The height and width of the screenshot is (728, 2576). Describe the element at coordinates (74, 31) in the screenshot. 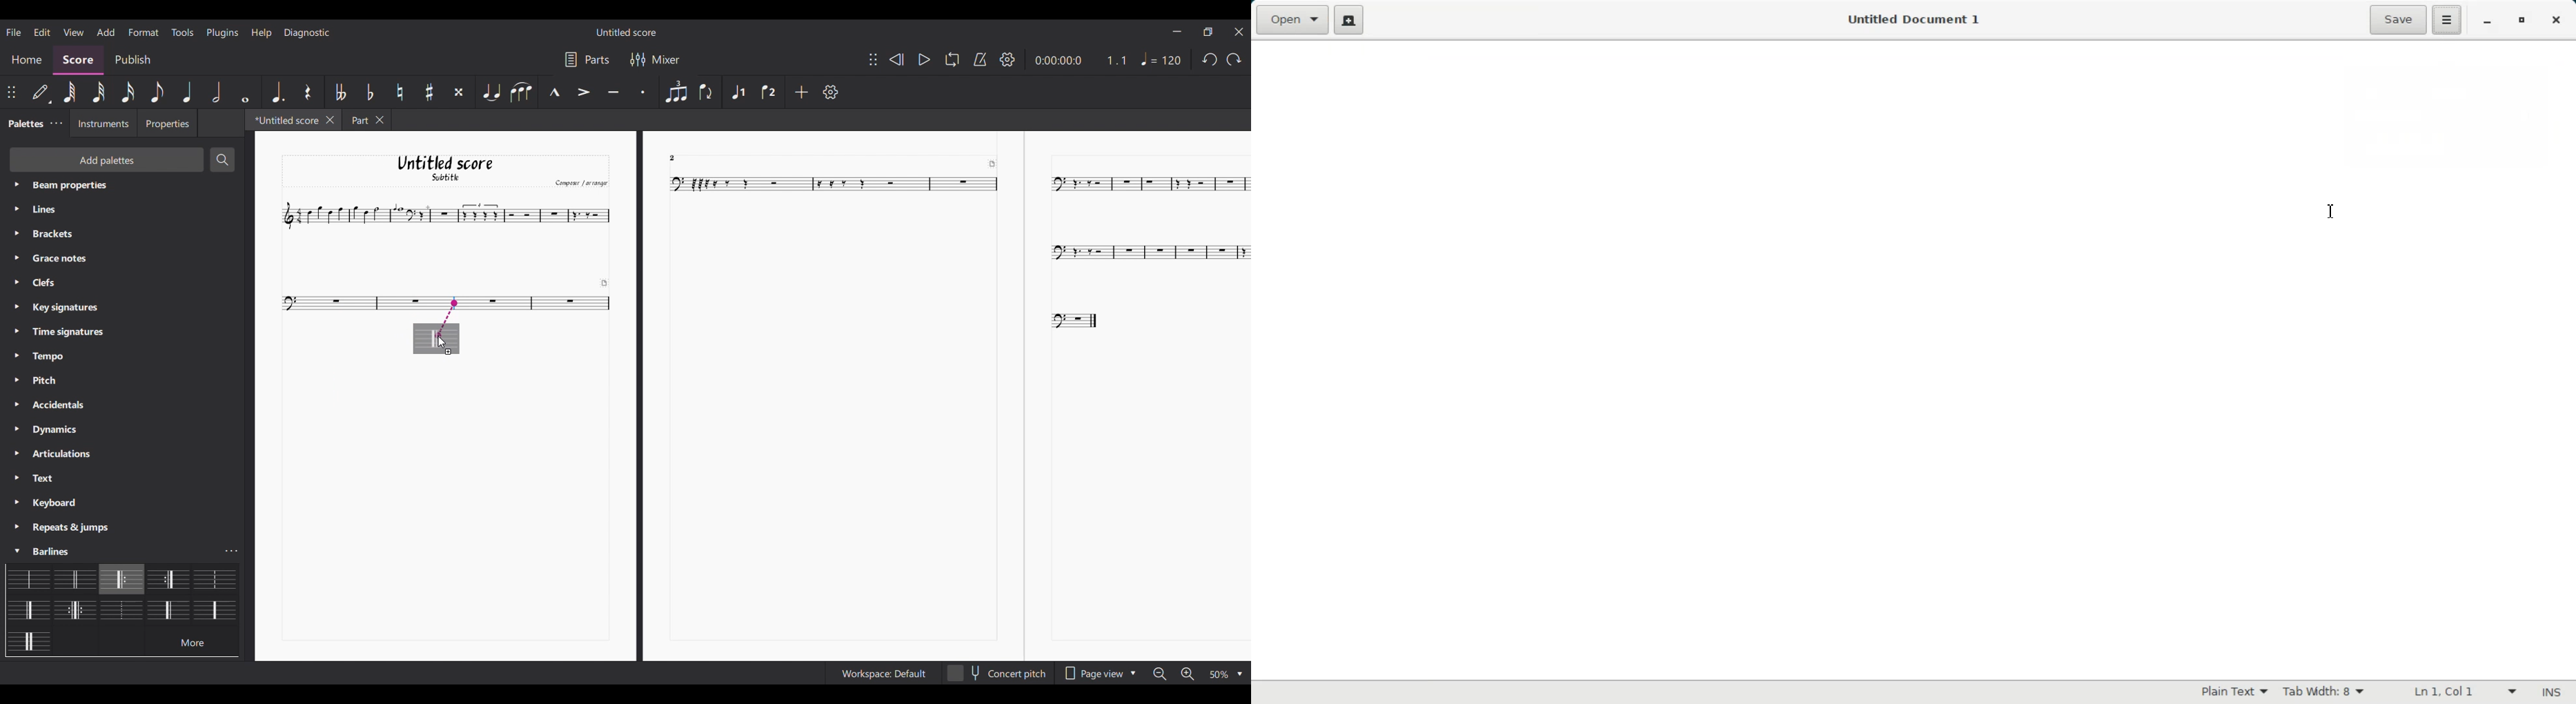

I see `View menu` at that location.